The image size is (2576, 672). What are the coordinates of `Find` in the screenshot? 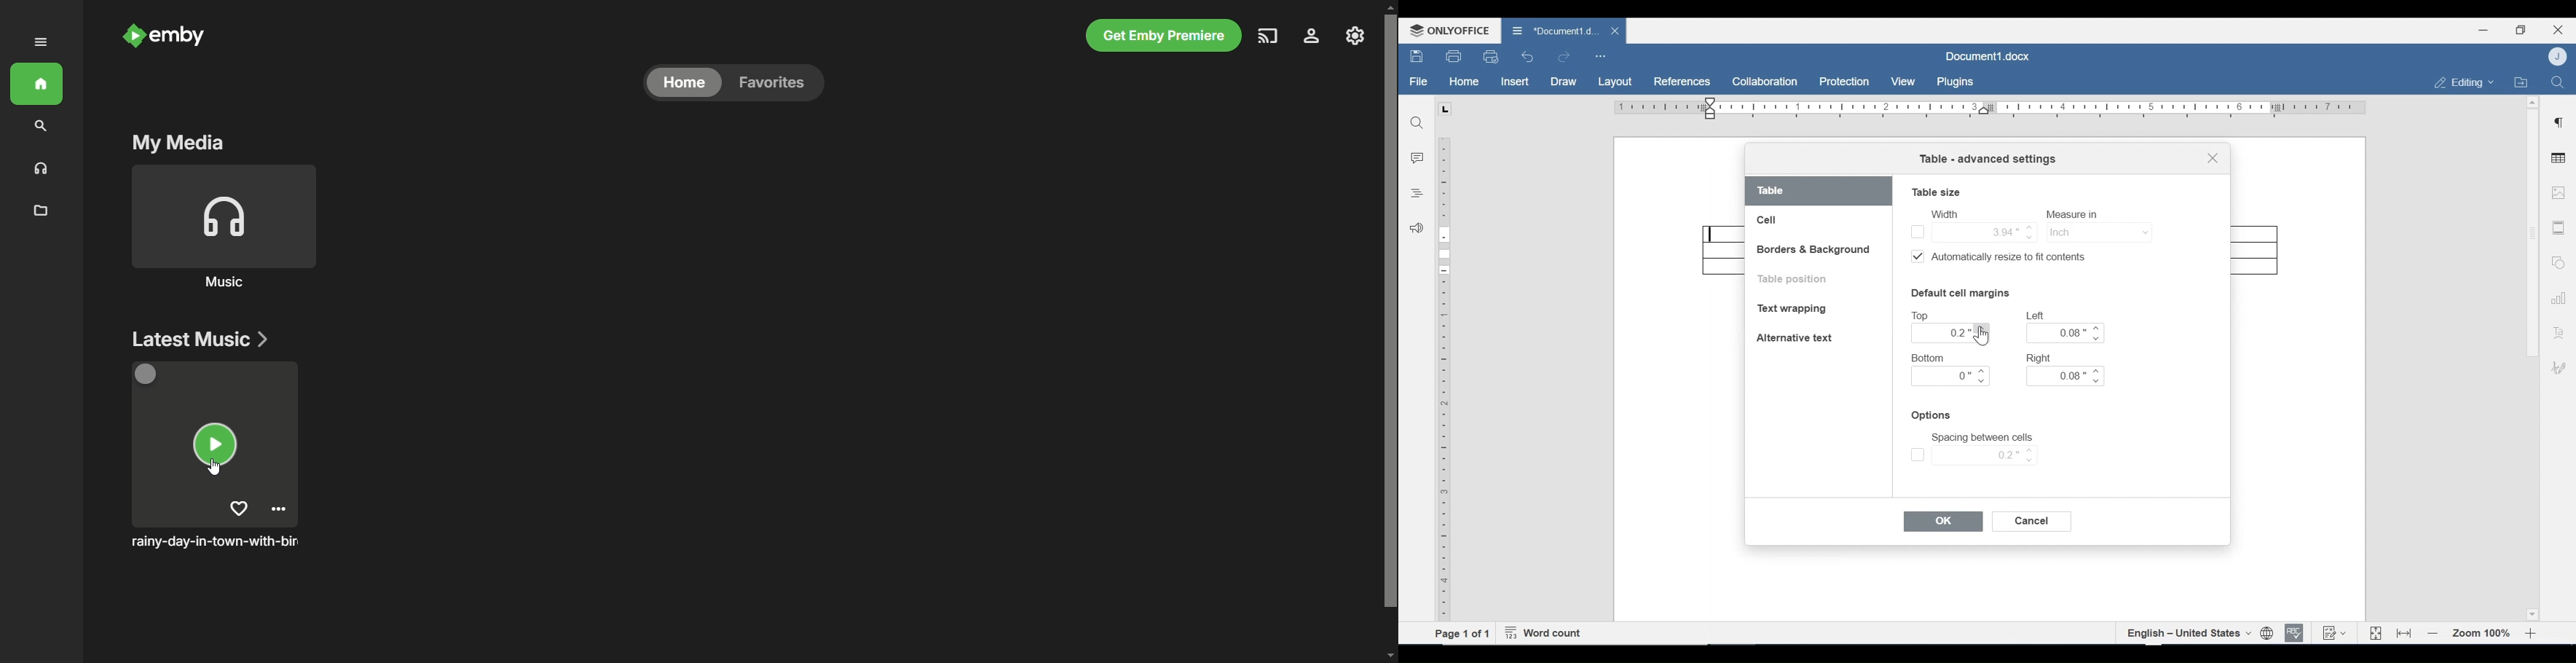 It's located at (1416, 121).